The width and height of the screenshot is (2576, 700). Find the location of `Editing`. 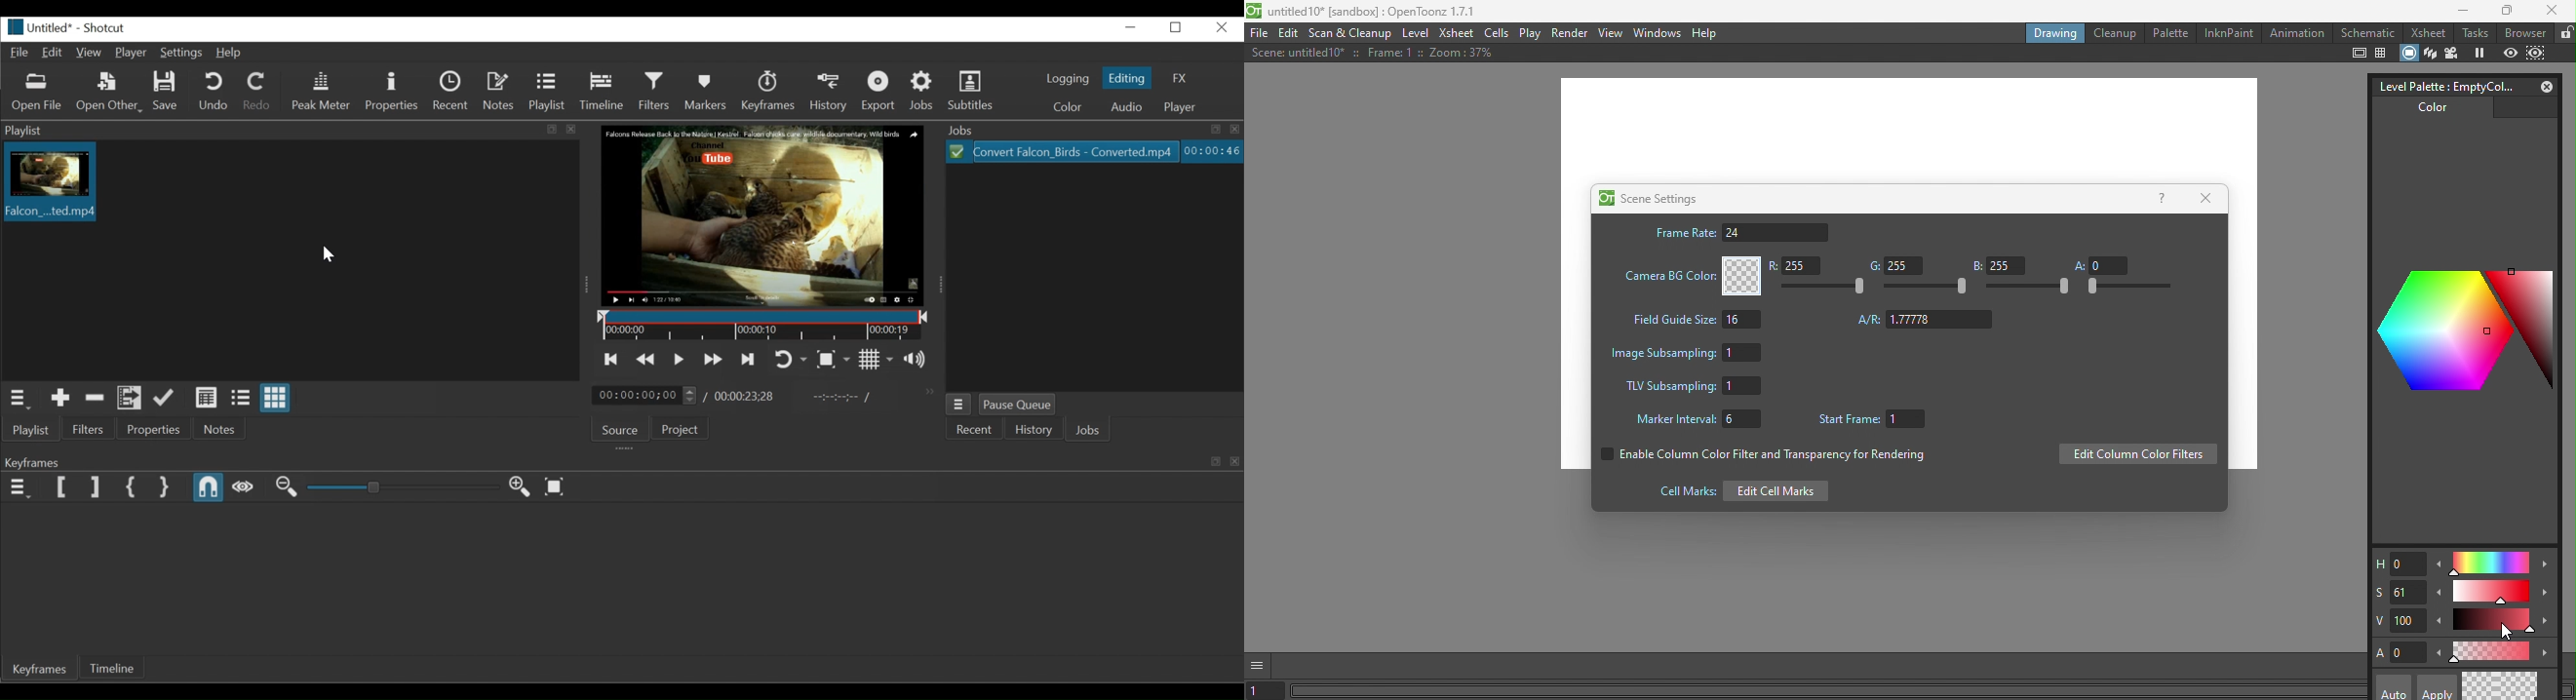

Editing is located at coordinates (1127, 76).